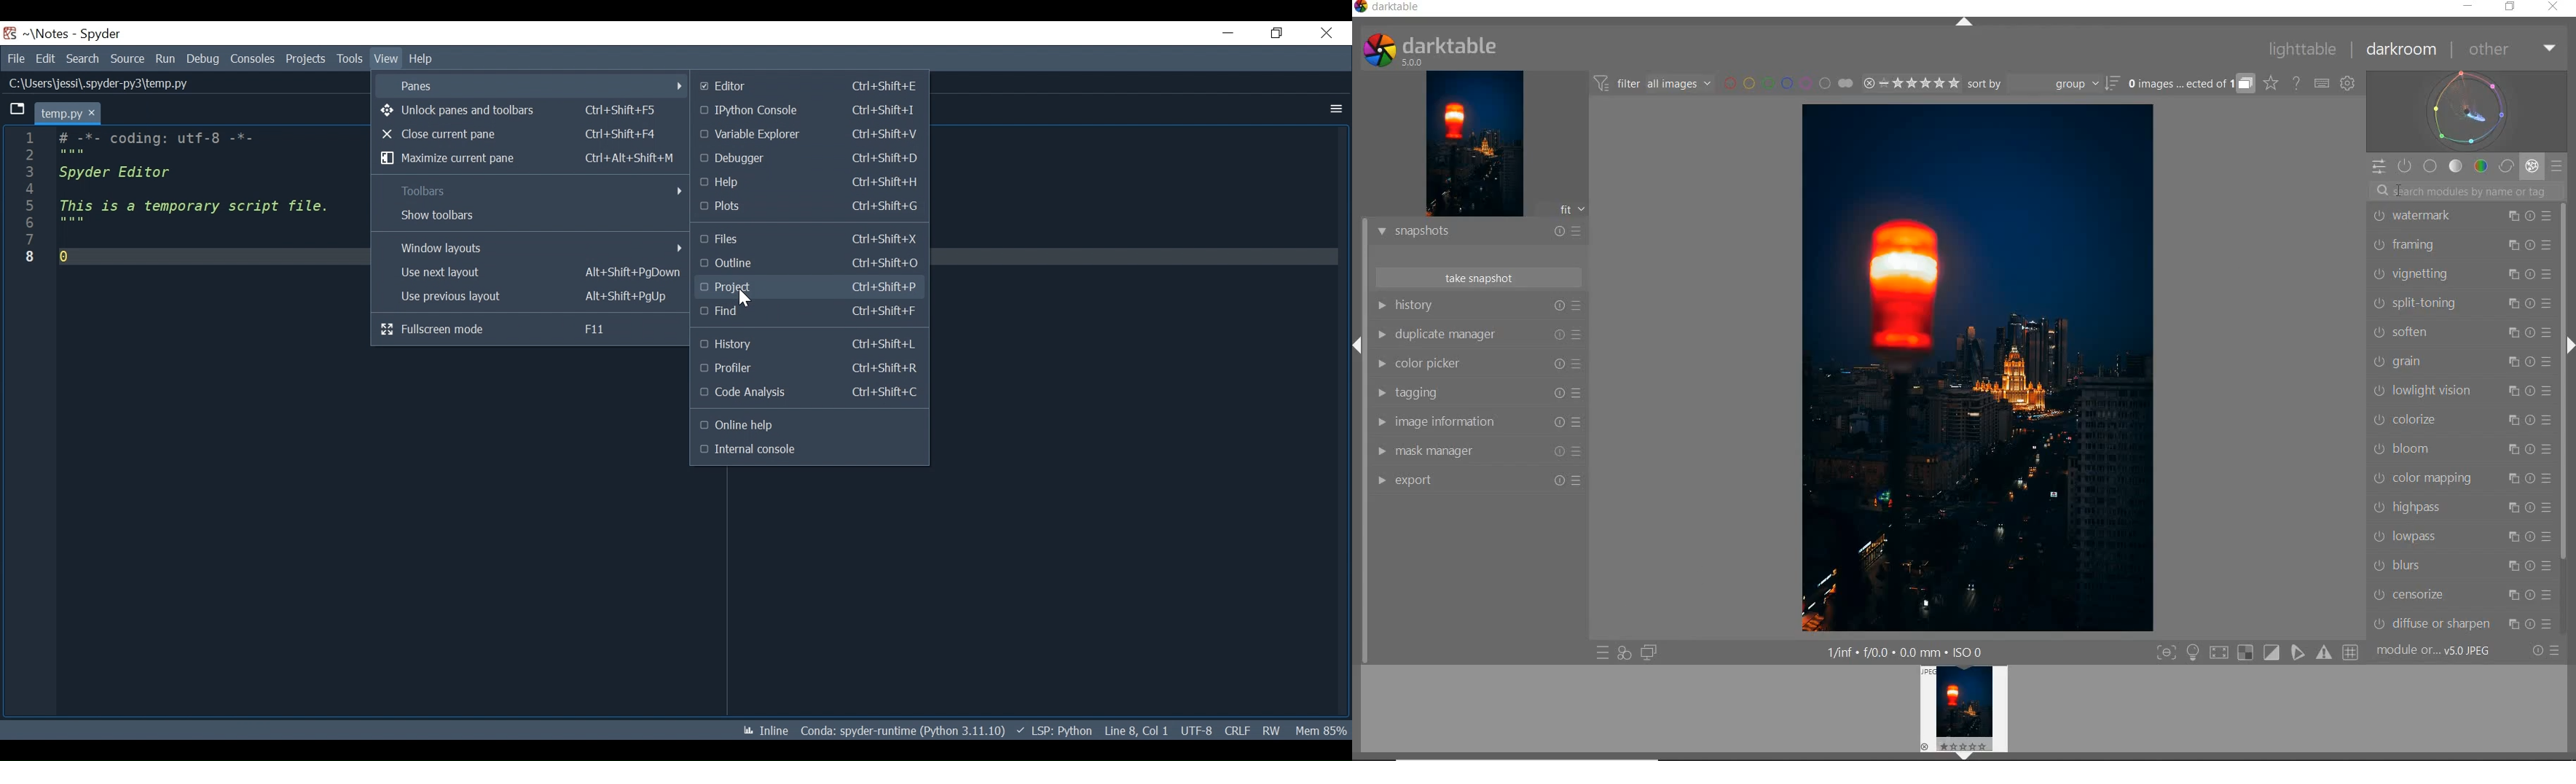 The width and height of the screenshot is (2576, 784). I want to click on C:\Users\jessi\.spyaer-pys\temp.py, so click(118, 85).